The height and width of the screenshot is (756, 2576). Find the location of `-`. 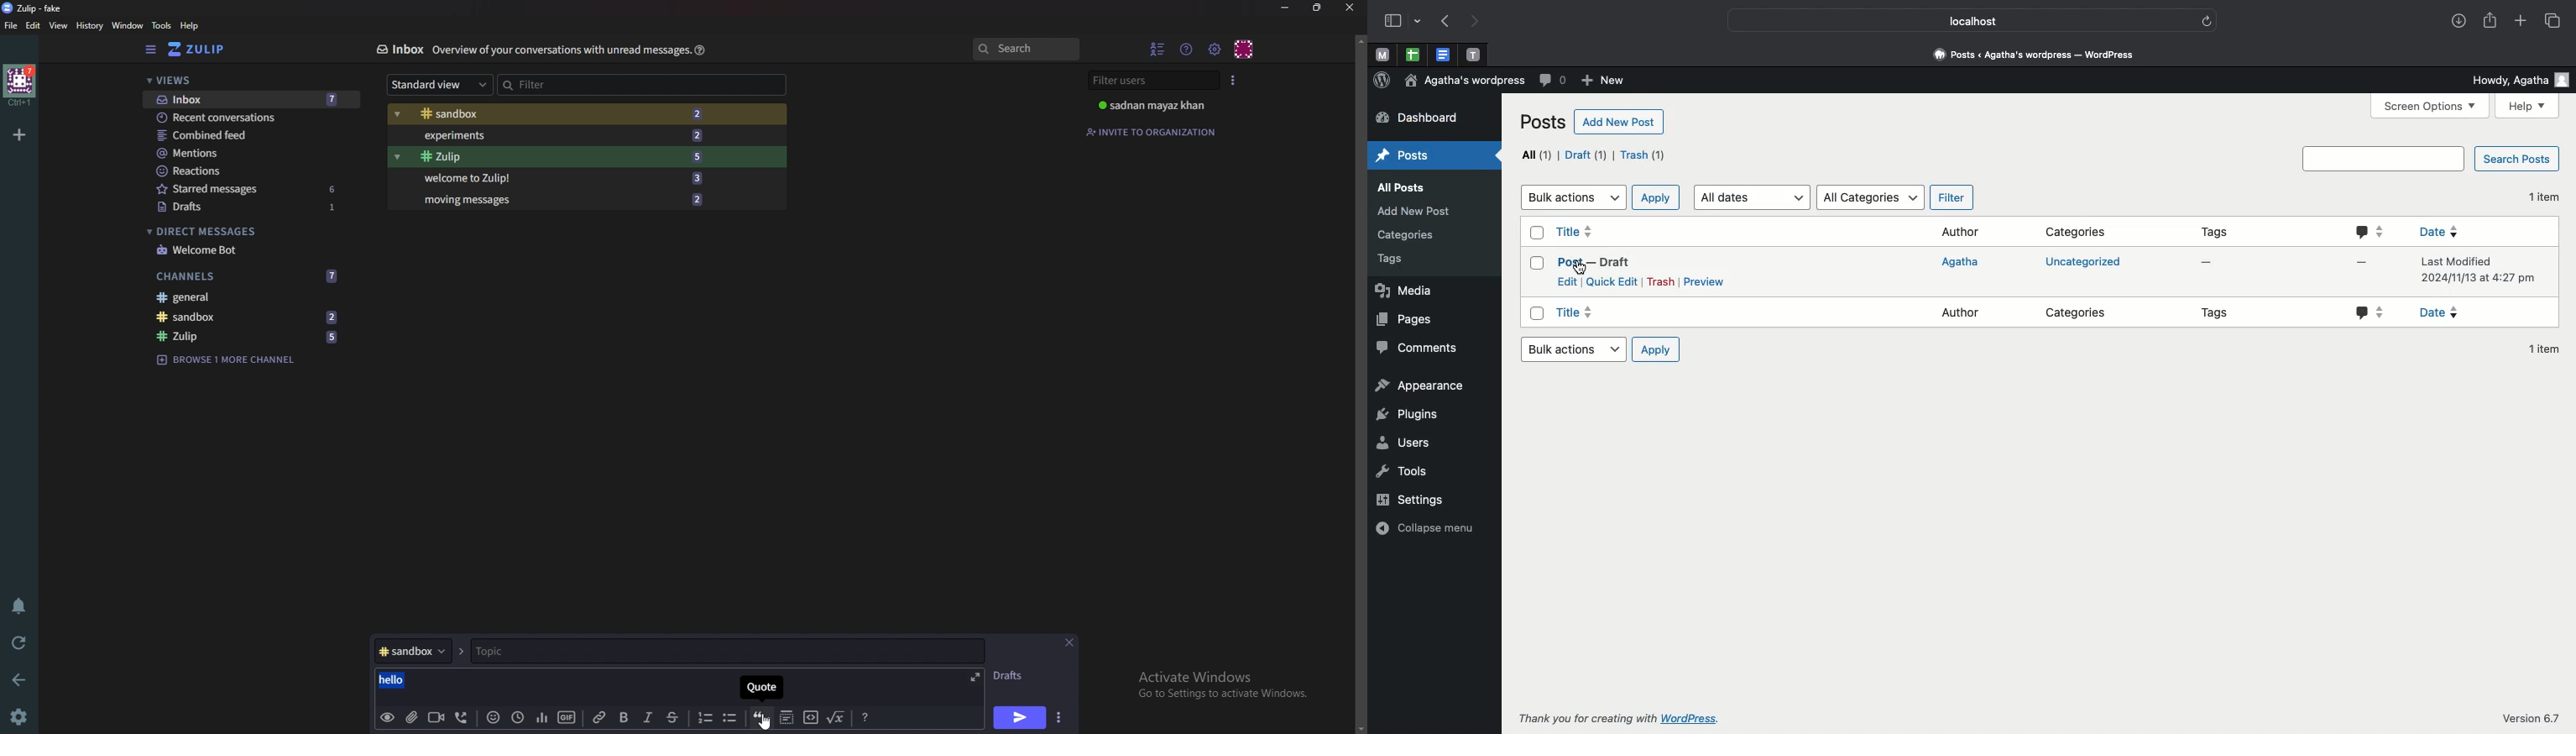

- is located at coordinates (2206, 264).